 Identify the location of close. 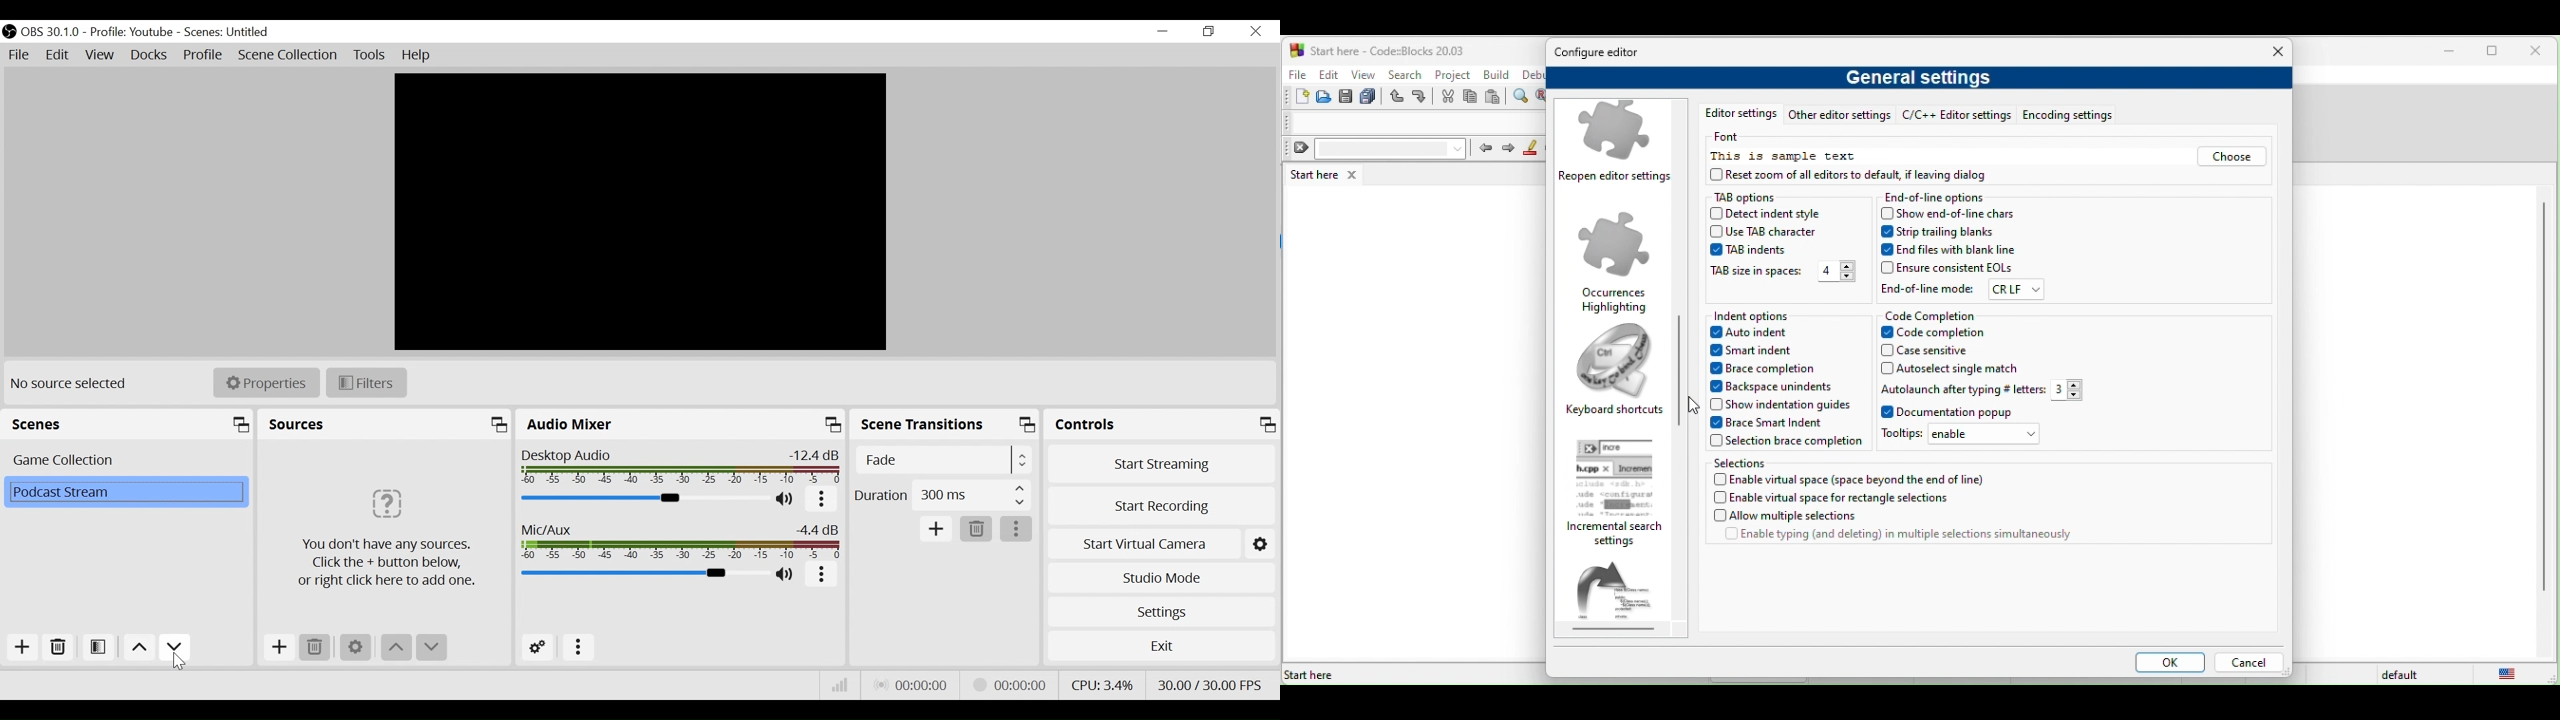
(2273, 53).